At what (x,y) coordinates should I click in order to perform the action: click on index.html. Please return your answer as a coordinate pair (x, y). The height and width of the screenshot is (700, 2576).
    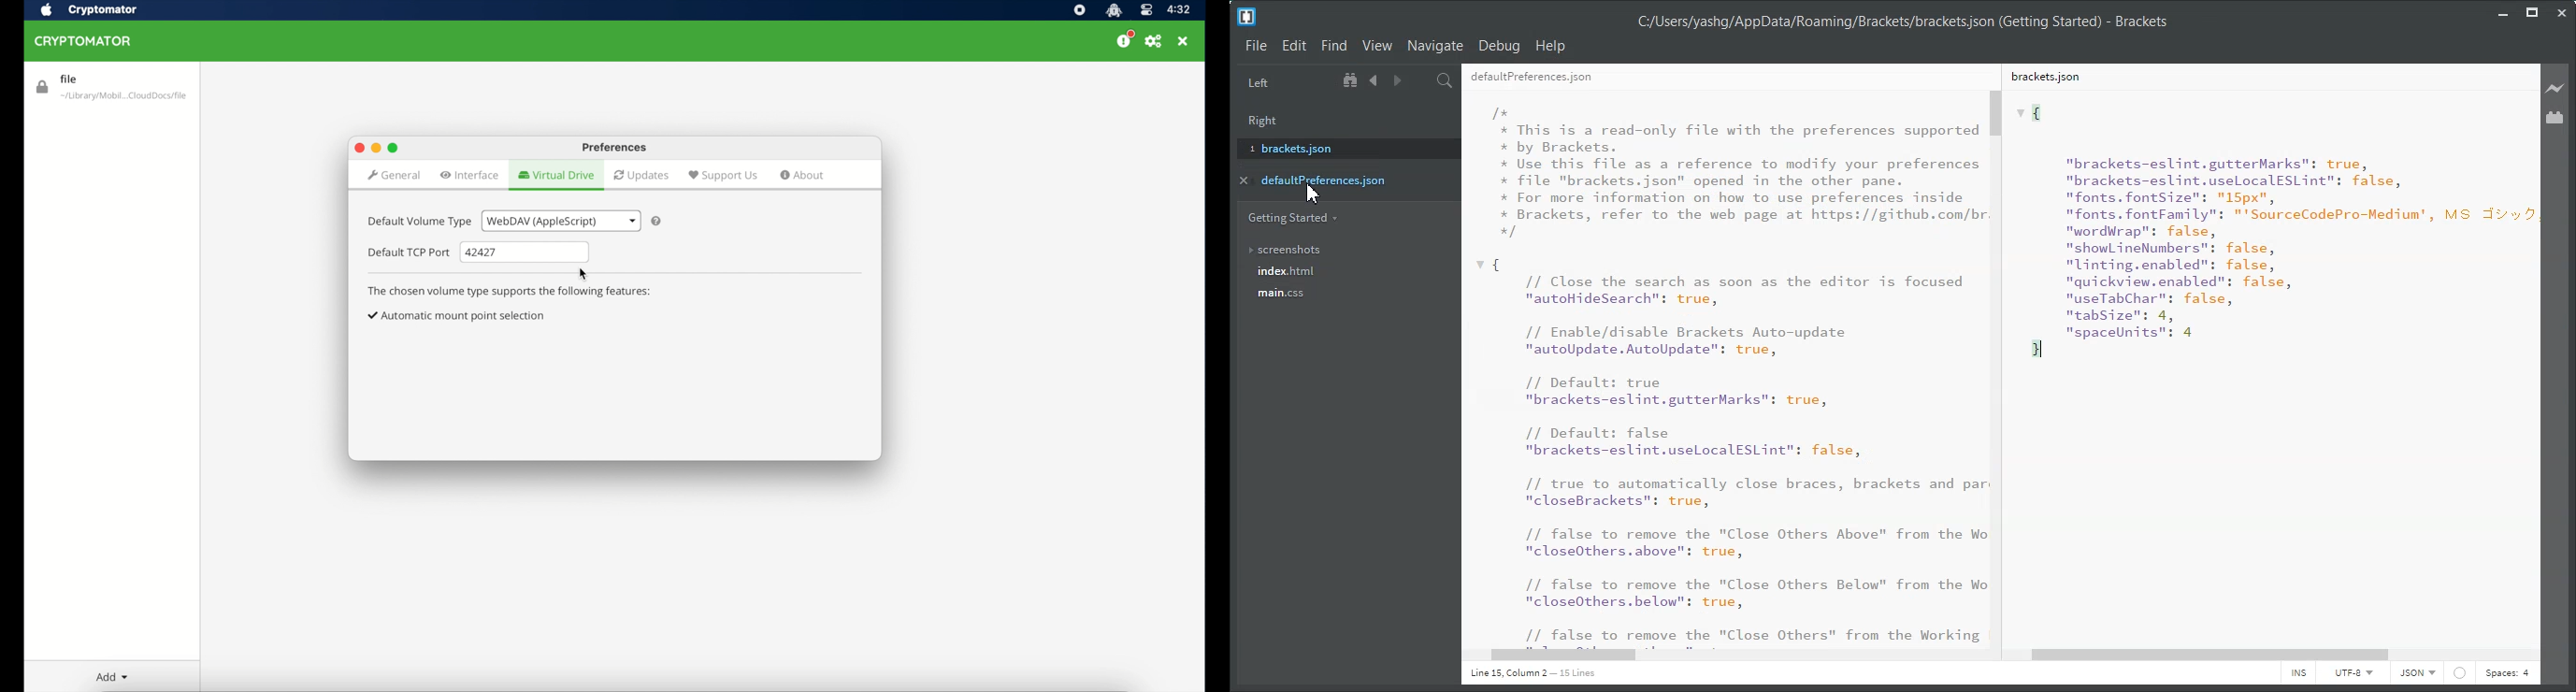
    Looking at the image, I should click on (1346, 272).